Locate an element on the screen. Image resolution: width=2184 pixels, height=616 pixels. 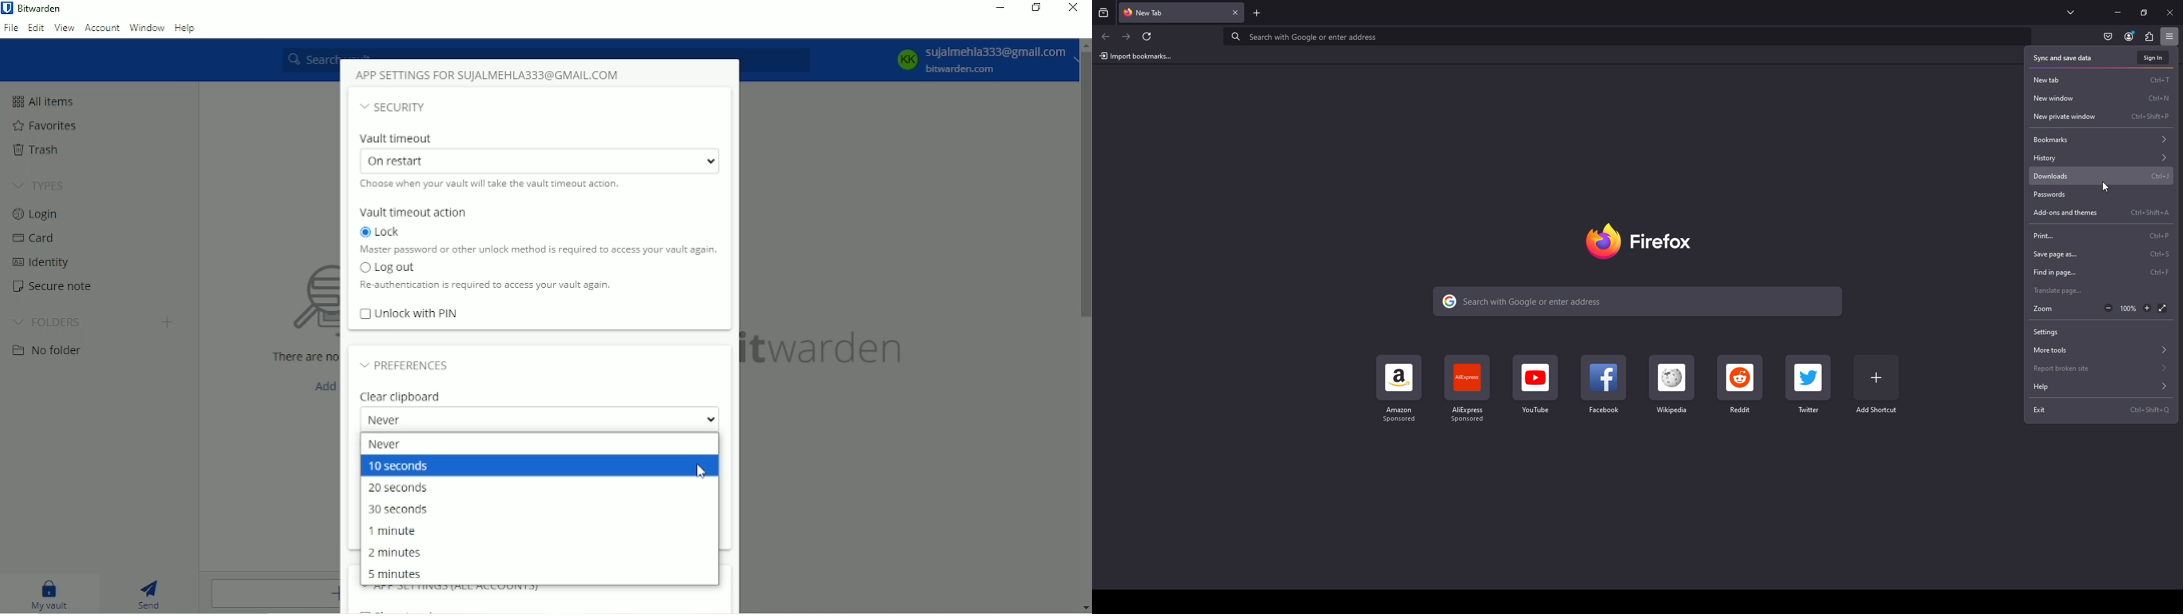
Import bookmarks from another browser to Firefox is located at coordinates (1135, 56).